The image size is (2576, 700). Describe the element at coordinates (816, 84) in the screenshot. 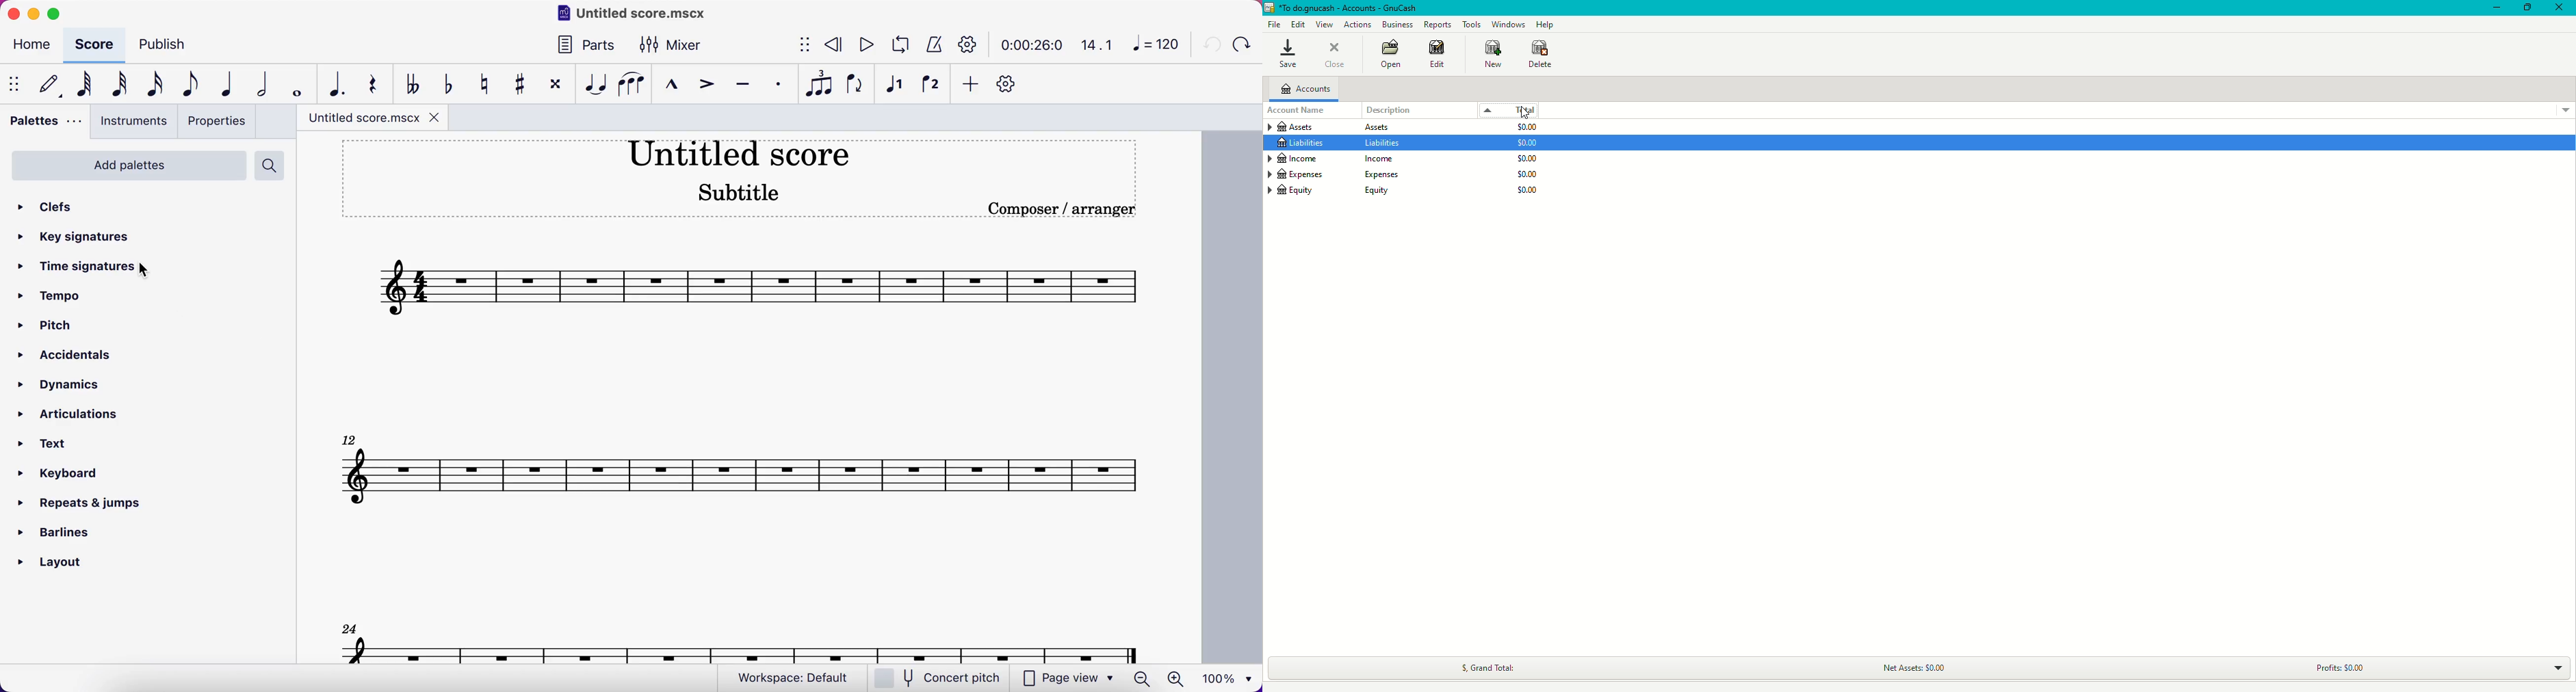

I see `tuples` at that location.